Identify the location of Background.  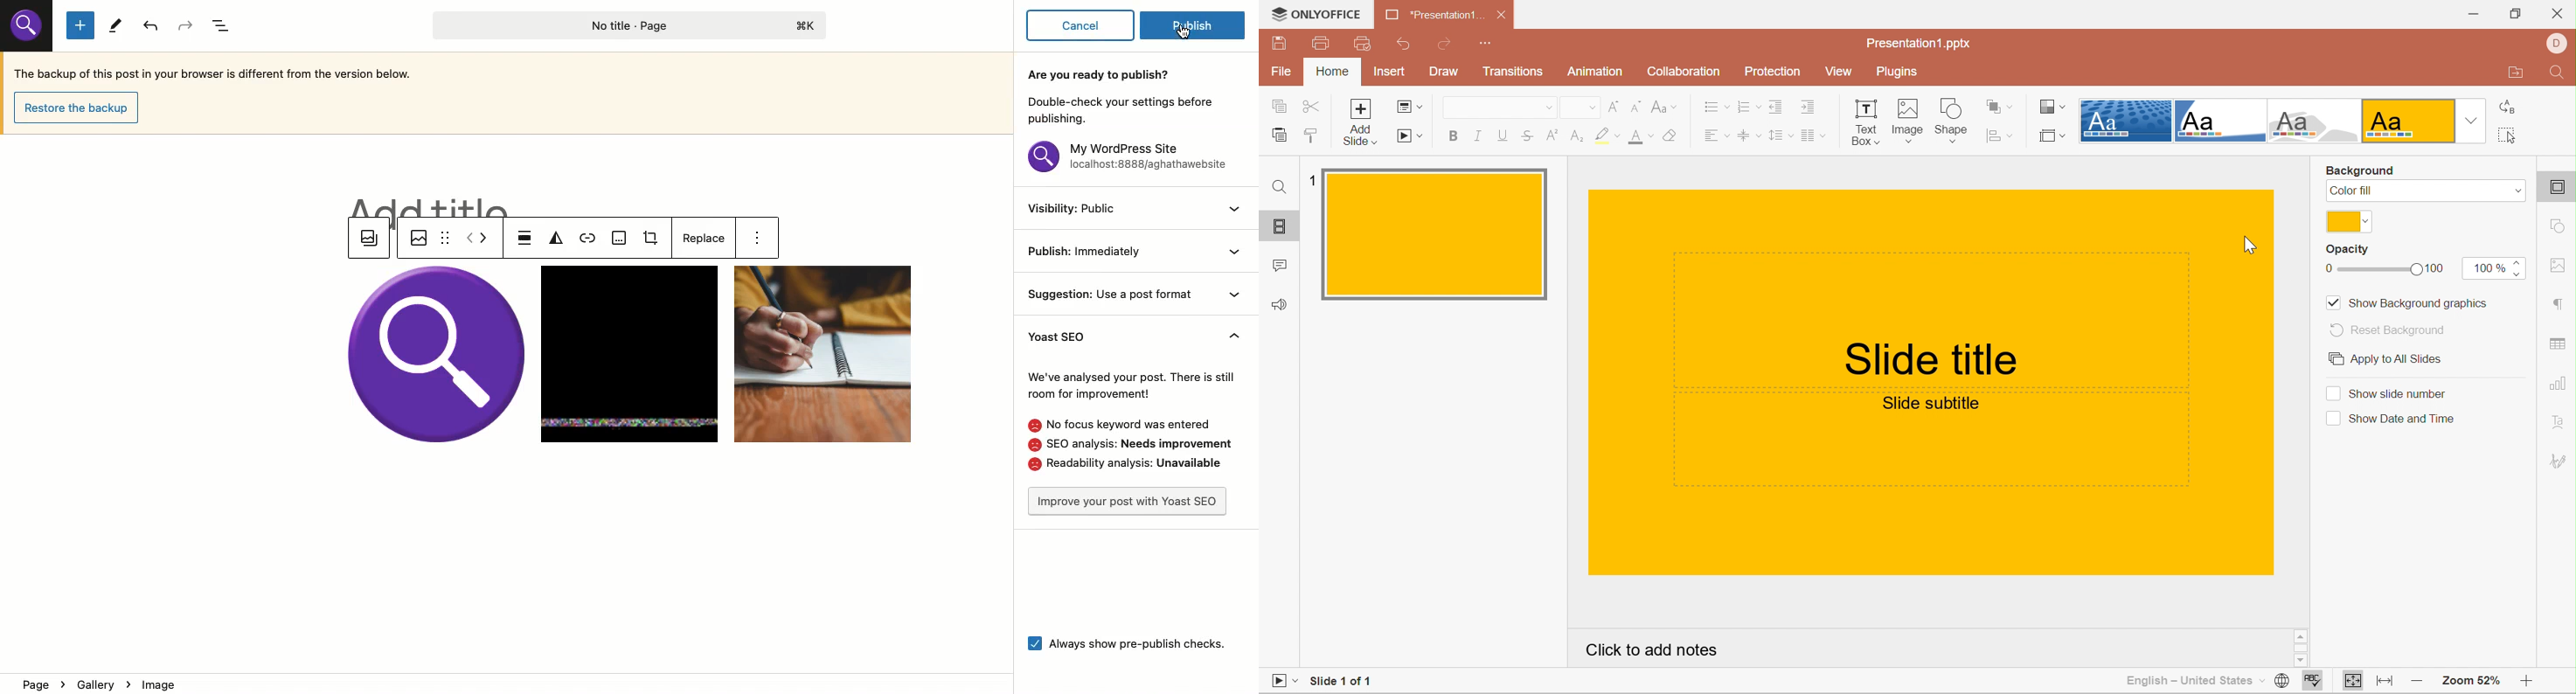
(2362, 172).